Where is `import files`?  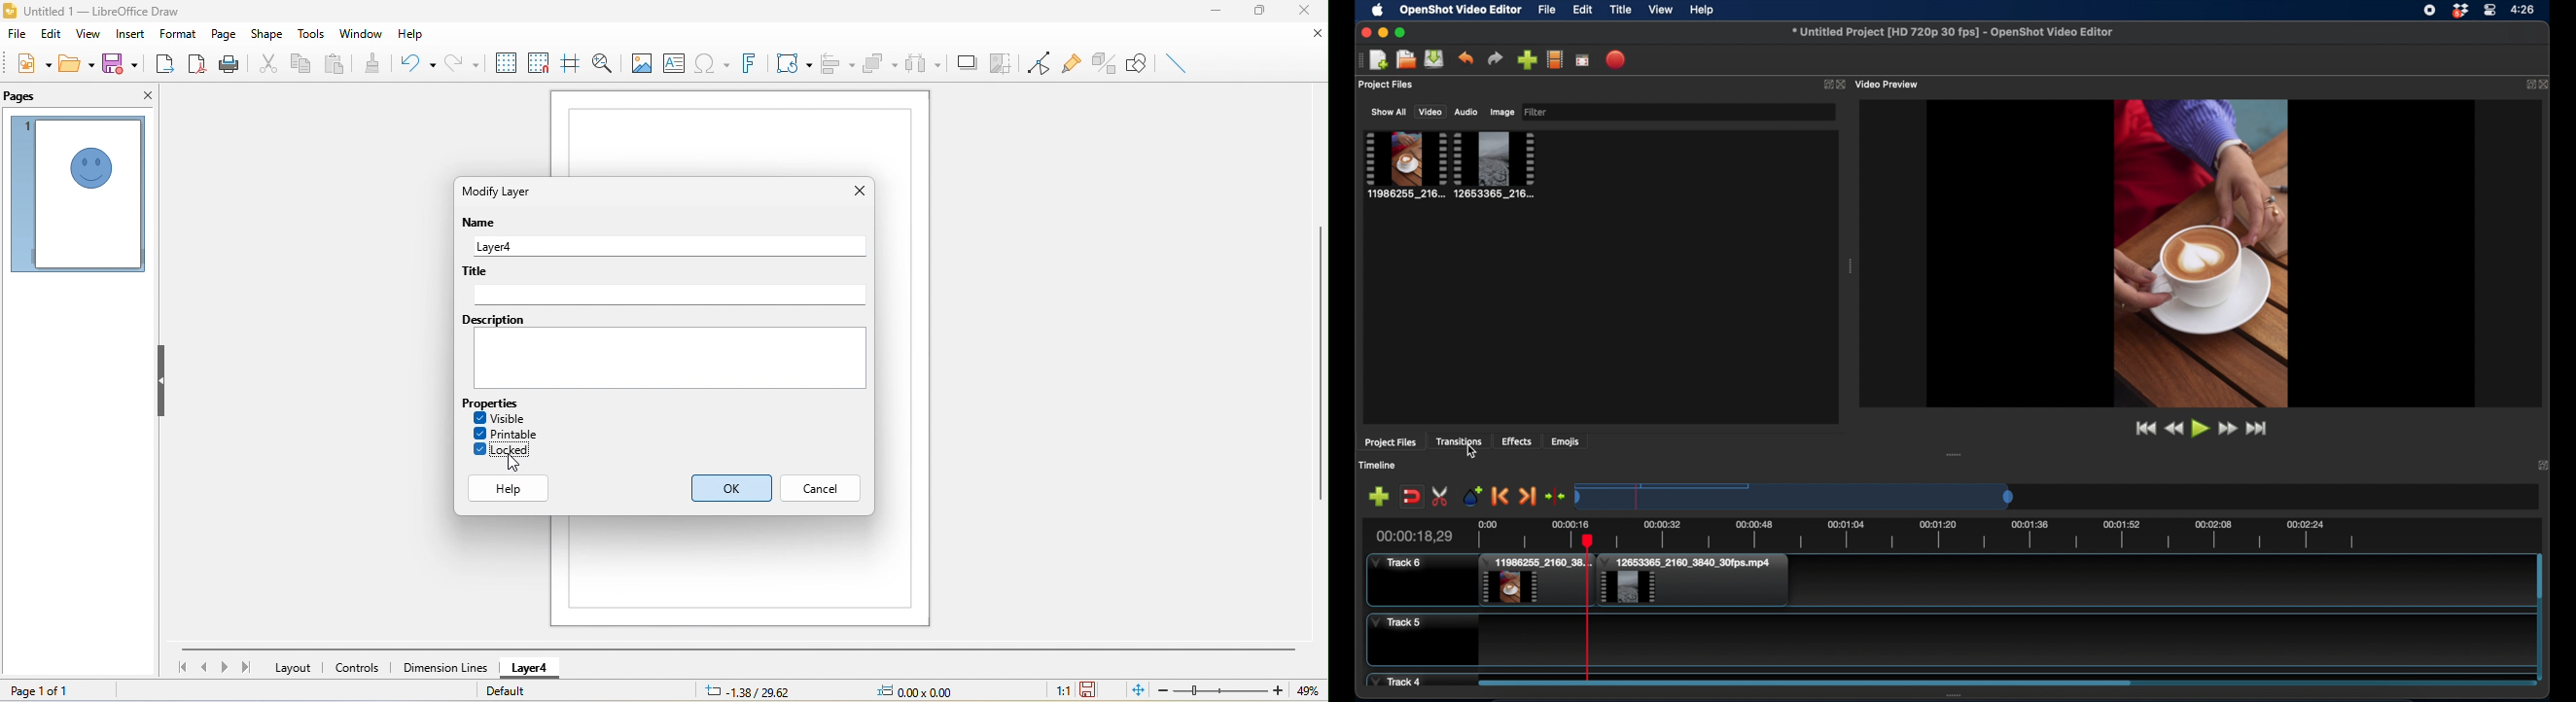 import files is located at coordinates (1527, 60).